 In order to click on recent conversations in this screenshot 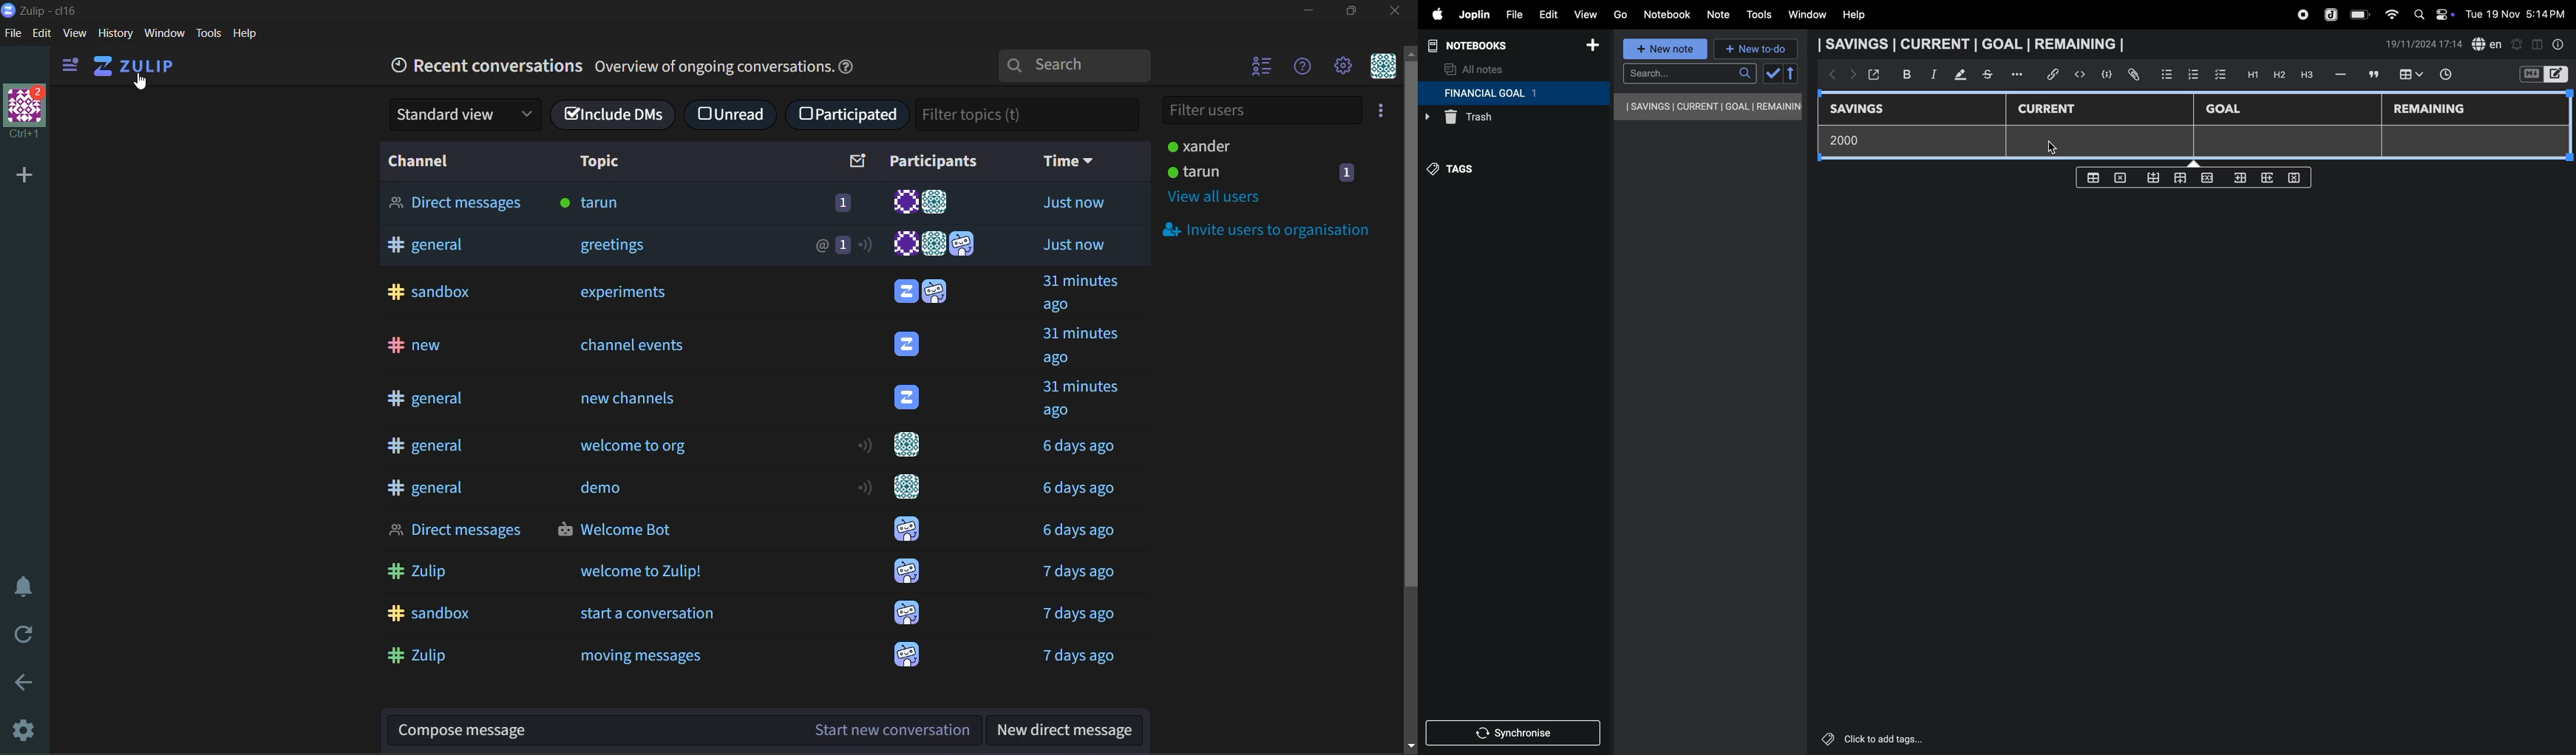, I will do `click(483, 67)`.